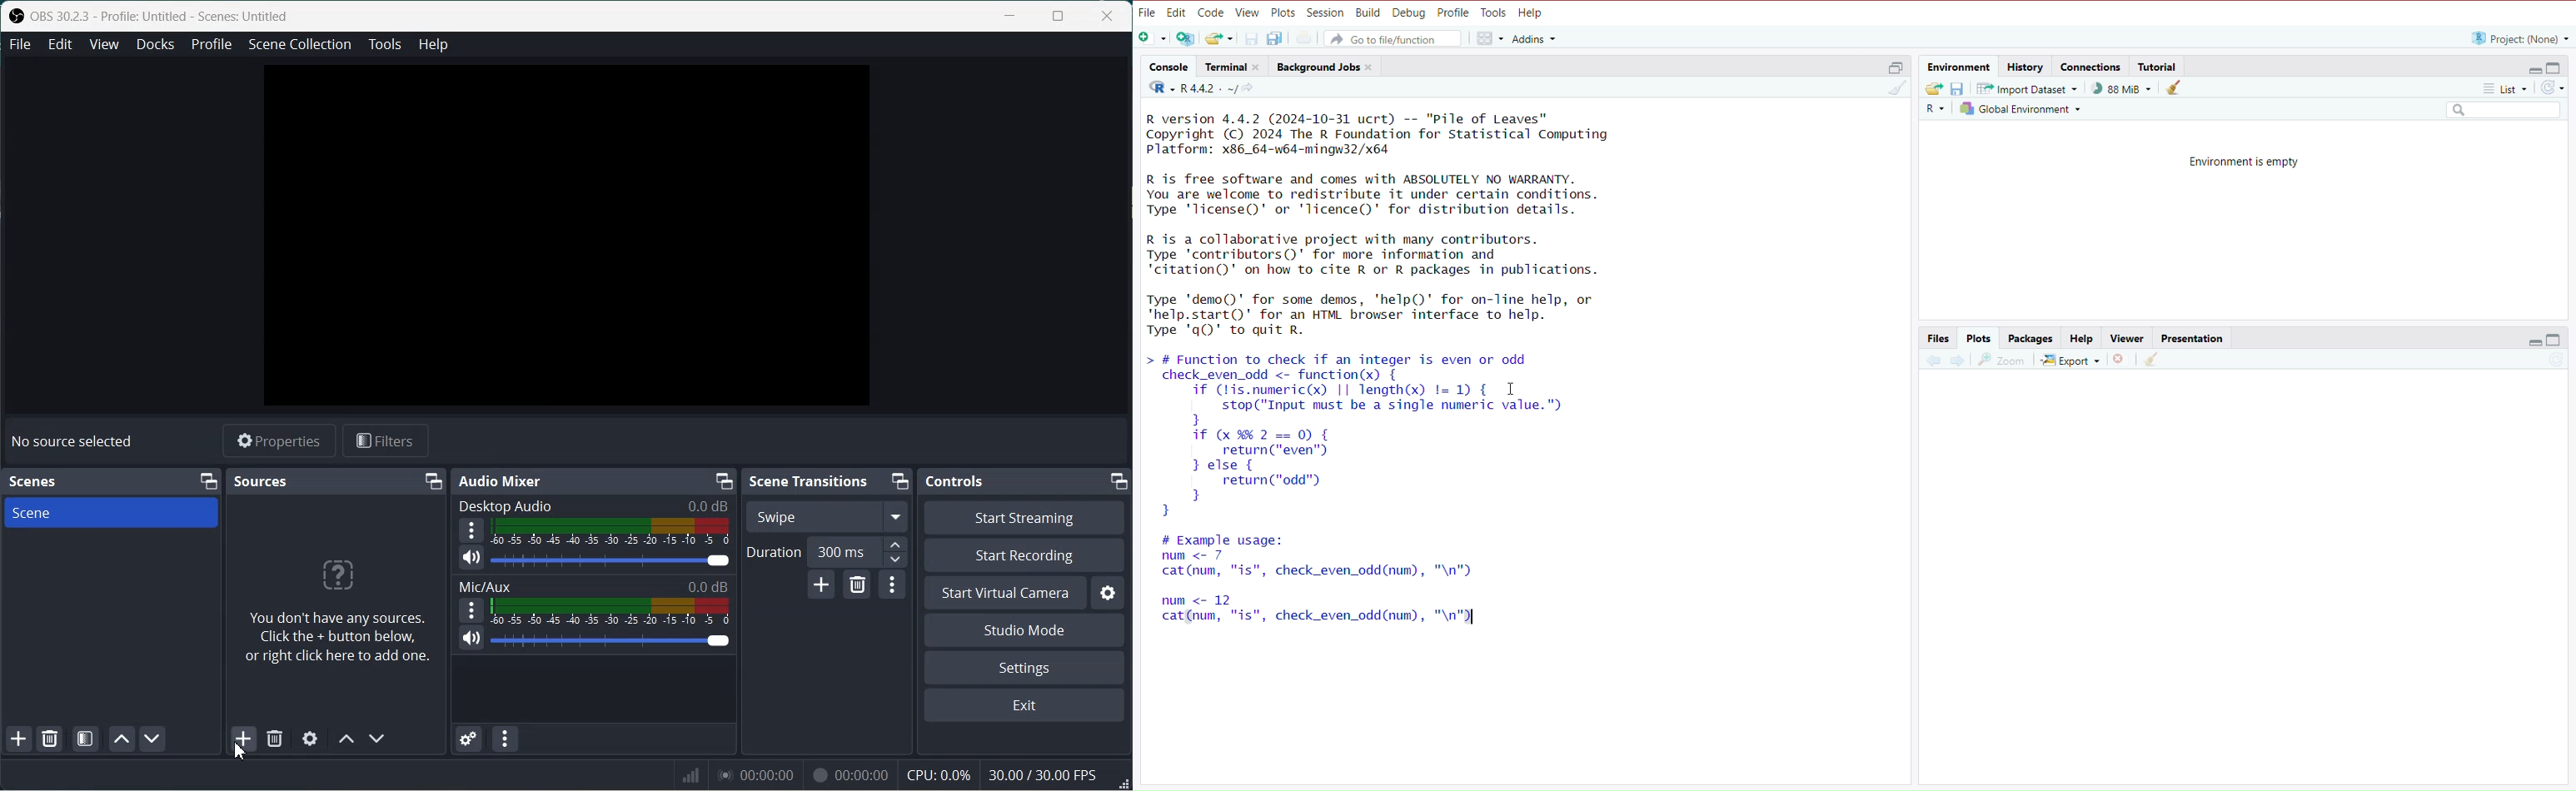 The height and width of the screenshot is (812, 2576). Describe the element at coordinates (1404, 225) in the screenshot. I see `R version 4.4.2 (2024-10-31 ucrt) -- "Pile of Leaves"
Copyright (C) 2024 The R Foundation for Statistical Computing
Platform: x86_64-w64-mingw32/x64

R is free software and comes with ABSOLUTELY NO WARRANTY.
You are welcome to redistribute it under certain conditions.
Type 'license()' or 'licence()' for distribution details.

R is a collaborative project with many contributors.

Type 'contributors()' for more information and

"citation()' on how to cite R or R packages in publications.
Type 'demo()' for some demos, ‘help()' for on-line help, or
'help.start()' for an HTML browser interface to help.

Type 'qQ)' to quit R.

>` at that location.